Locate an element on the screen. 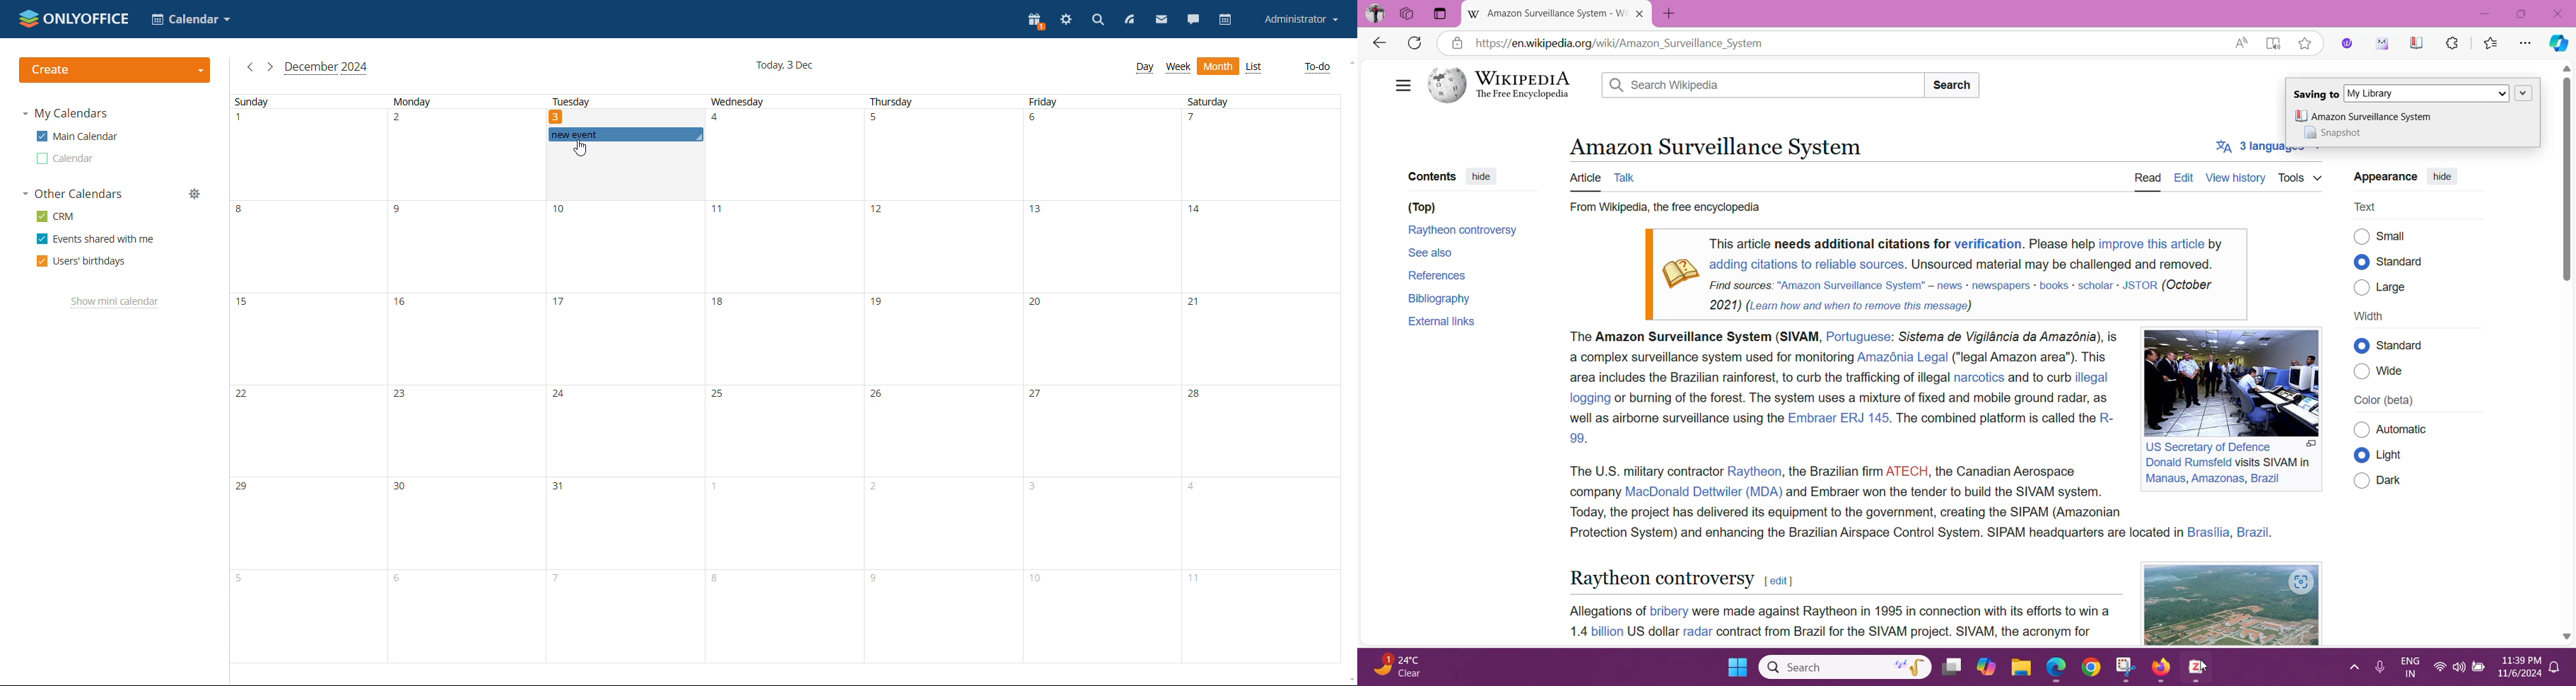  View Site information is located at coordinates (1456, 43).